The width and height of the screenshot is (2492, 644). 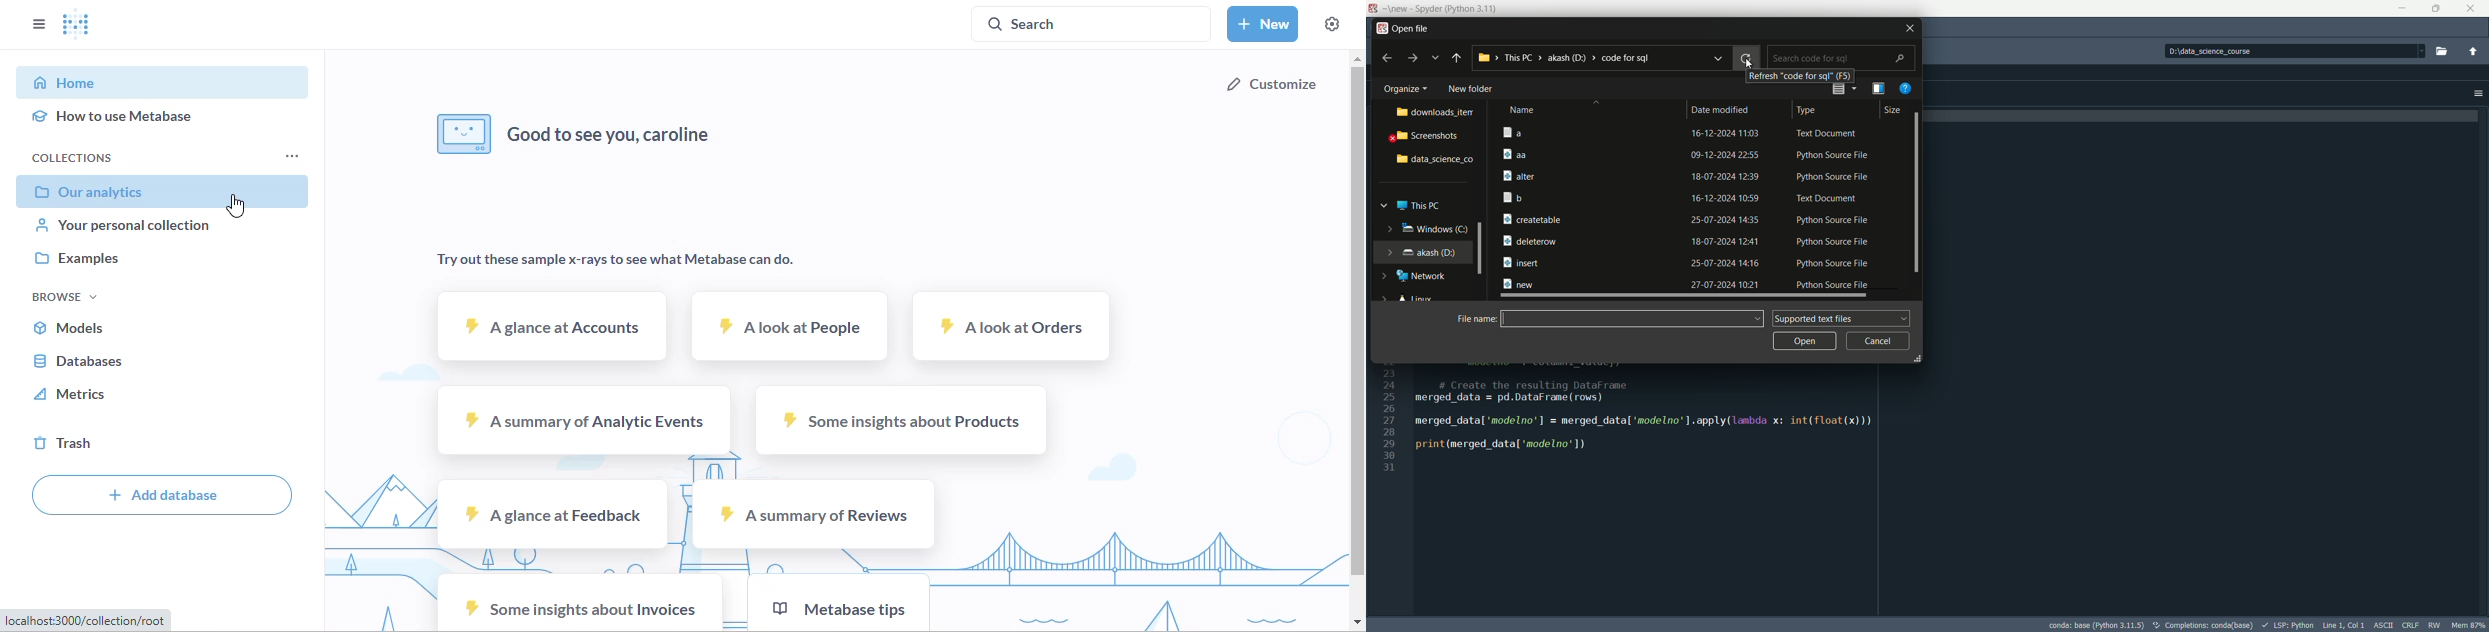 I want to click on a glance at feedback, so click(x=549, y=513).